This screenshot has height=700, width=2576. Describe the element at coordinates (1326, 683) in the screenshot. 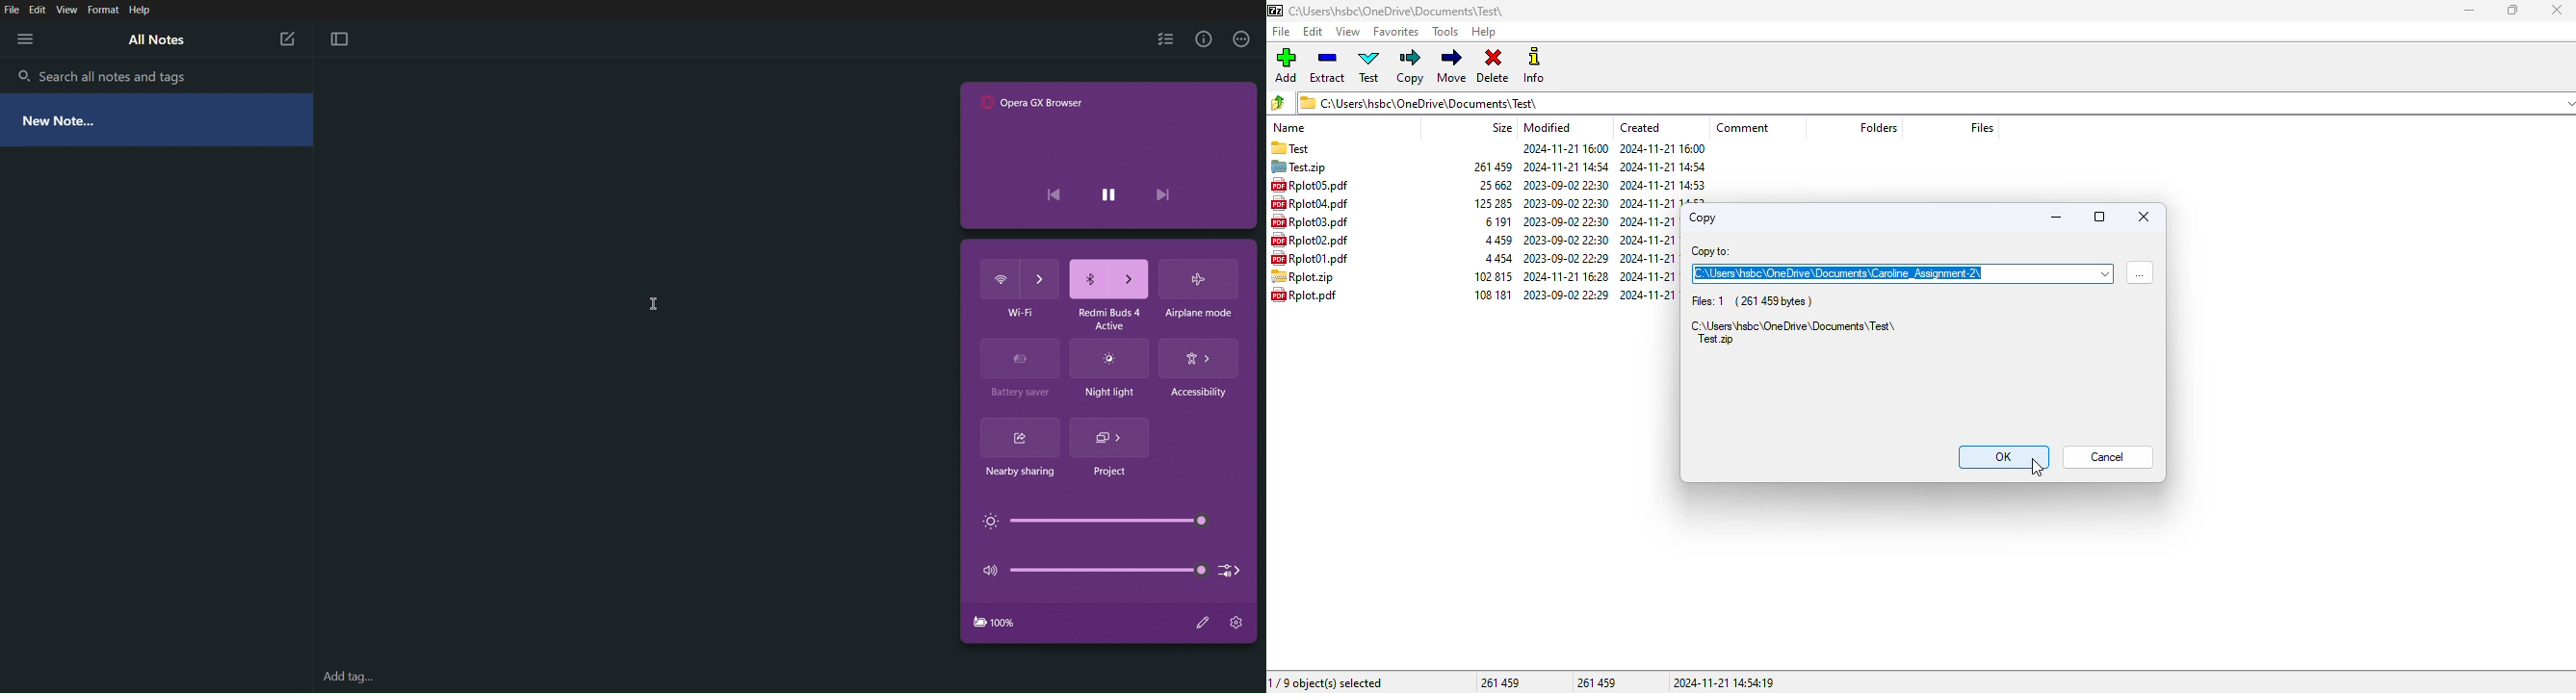

I see `1/9 object(s) selected` at that location.